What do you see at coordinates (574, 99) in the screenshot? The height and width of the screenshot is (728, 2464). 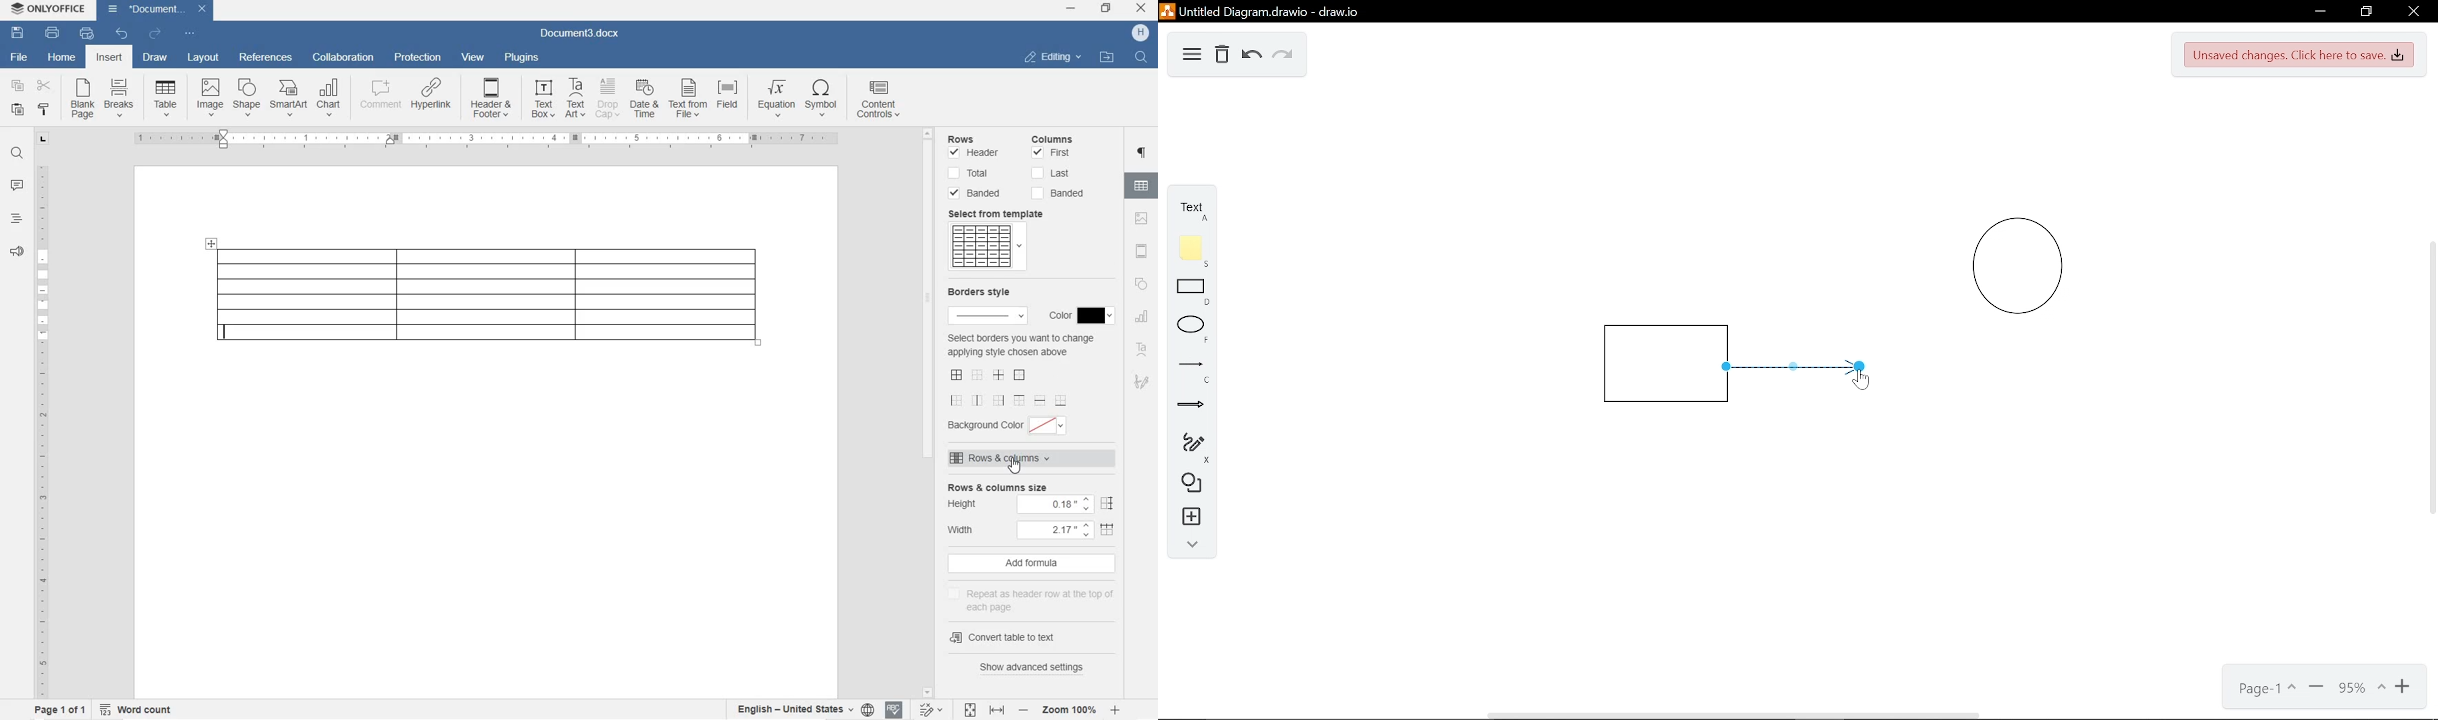 I see `TEXT ART` at bounding box center [574, 99].